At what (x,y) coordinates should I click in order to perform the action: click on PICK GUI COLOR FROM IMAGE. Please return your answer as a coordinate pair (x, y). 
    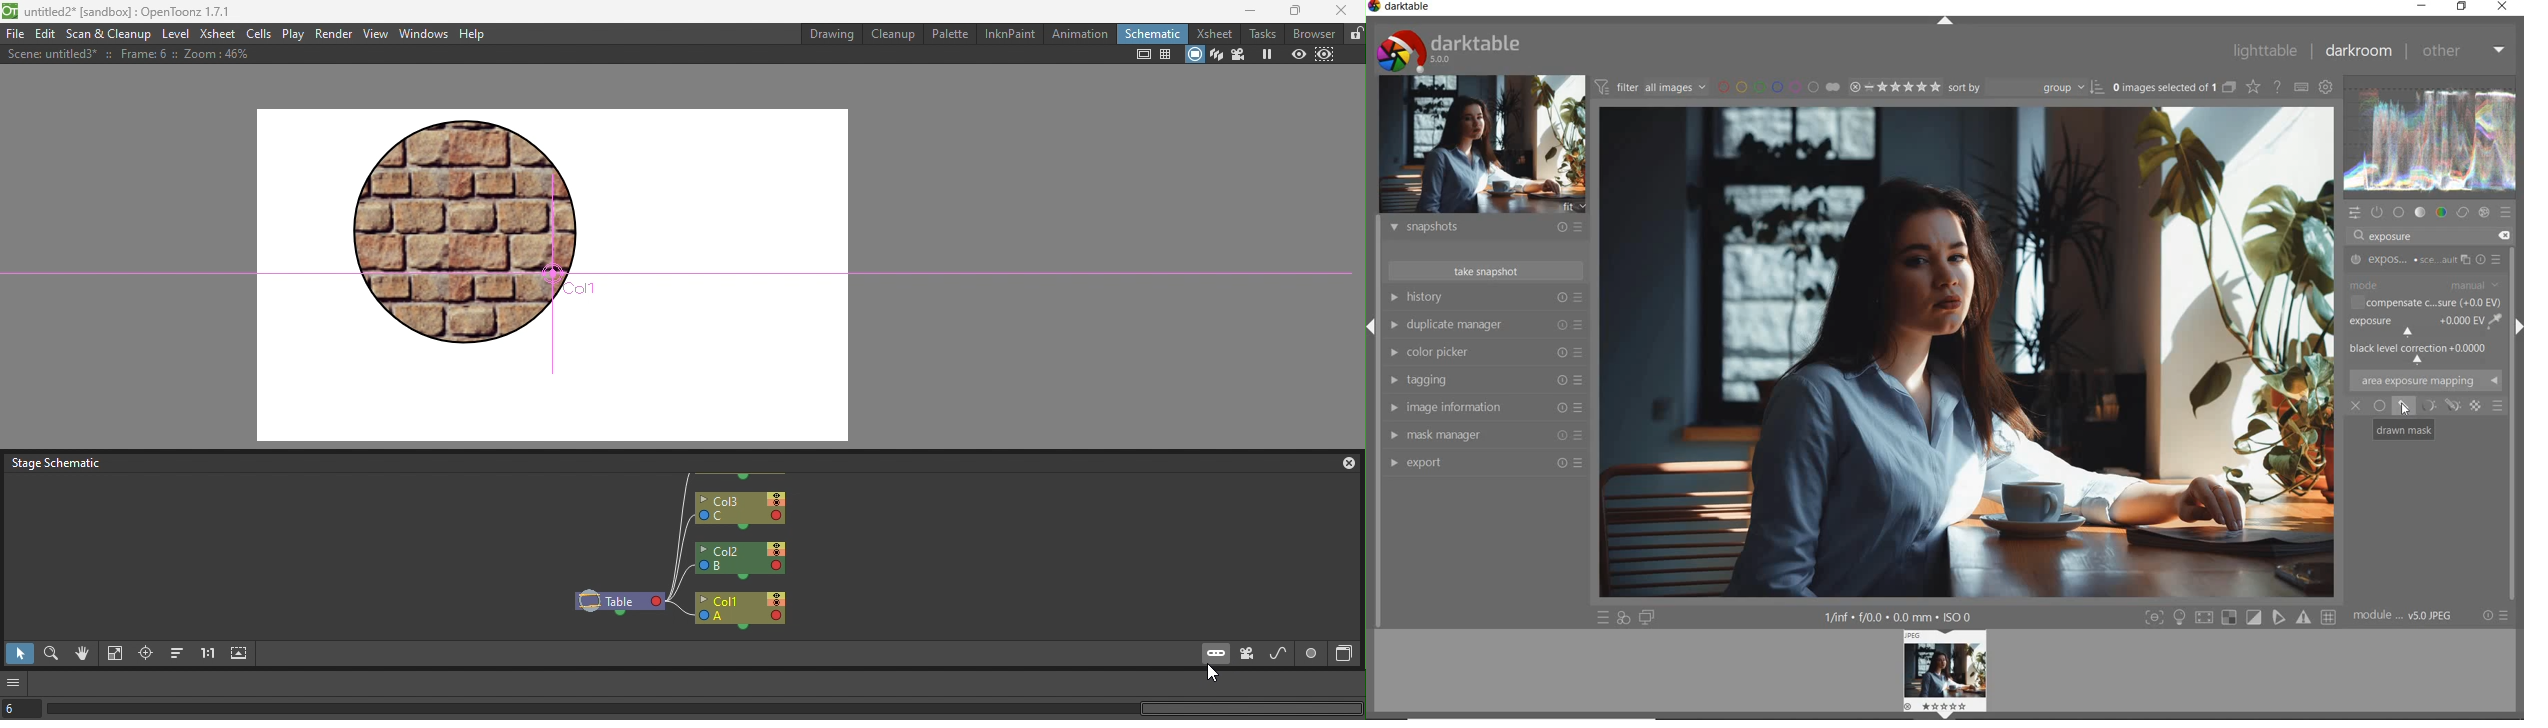
    Looking at the image, I should click on (2497, 321).